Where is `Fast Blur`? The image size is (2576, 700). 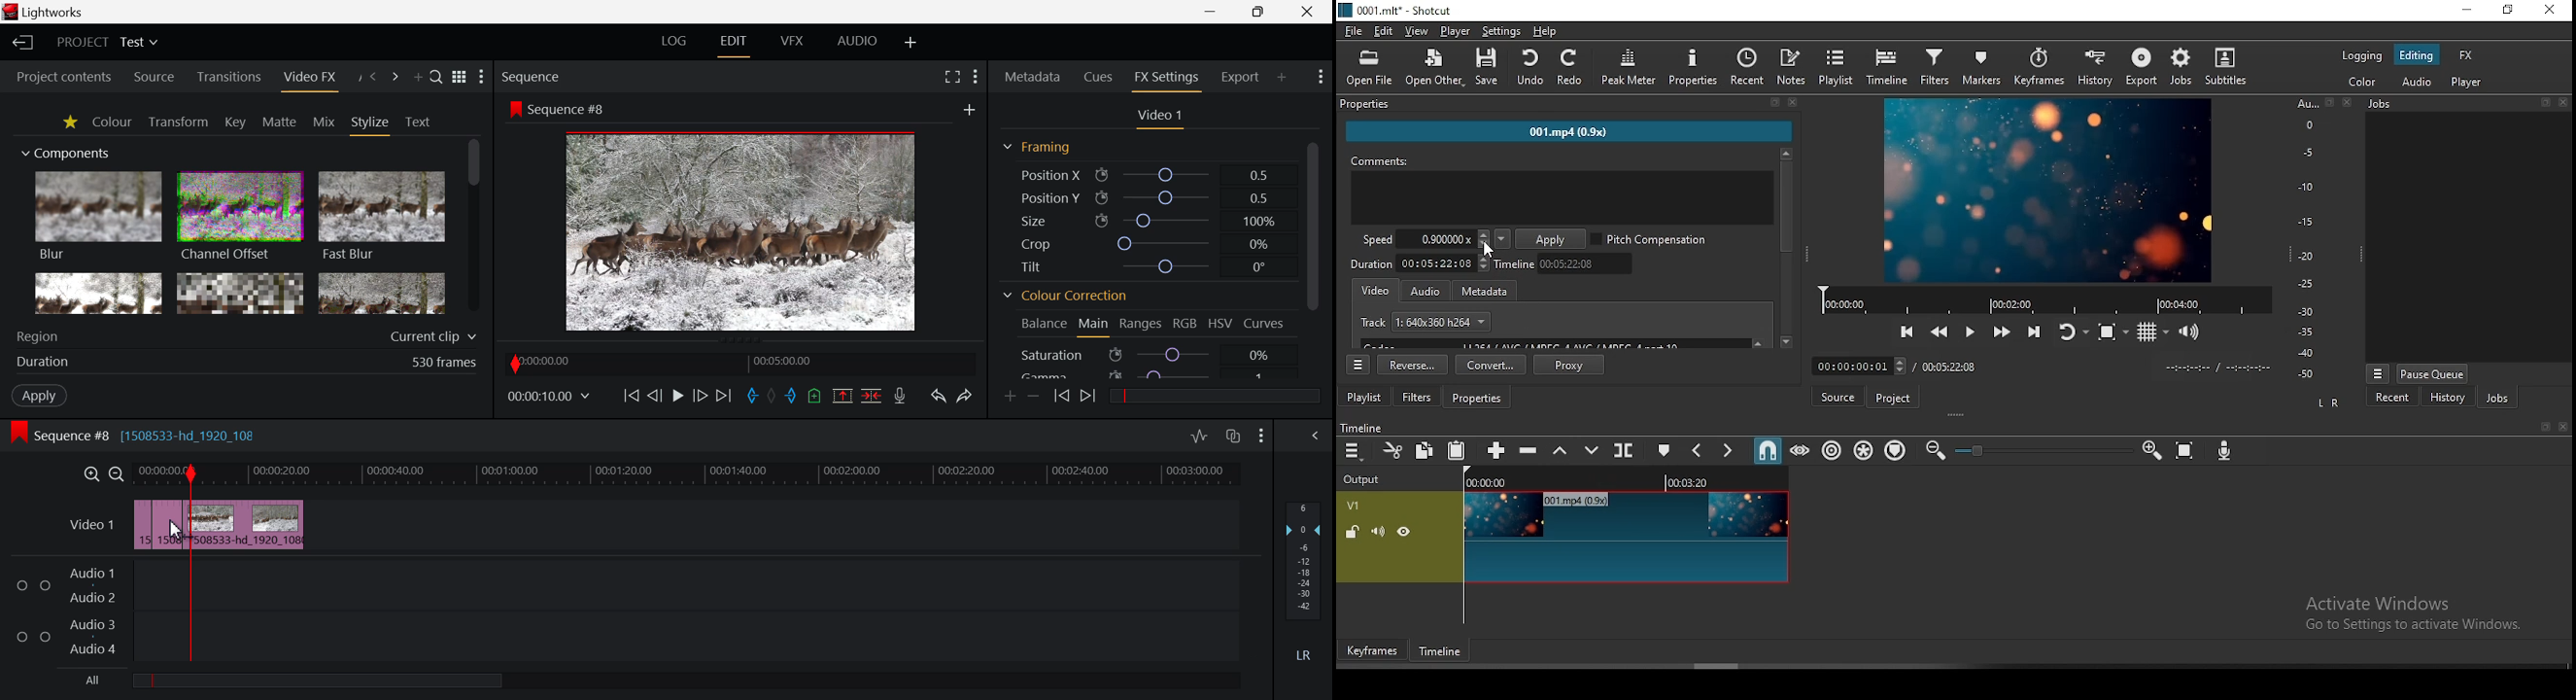 Fast Blur is located at coordinates (382, 218).